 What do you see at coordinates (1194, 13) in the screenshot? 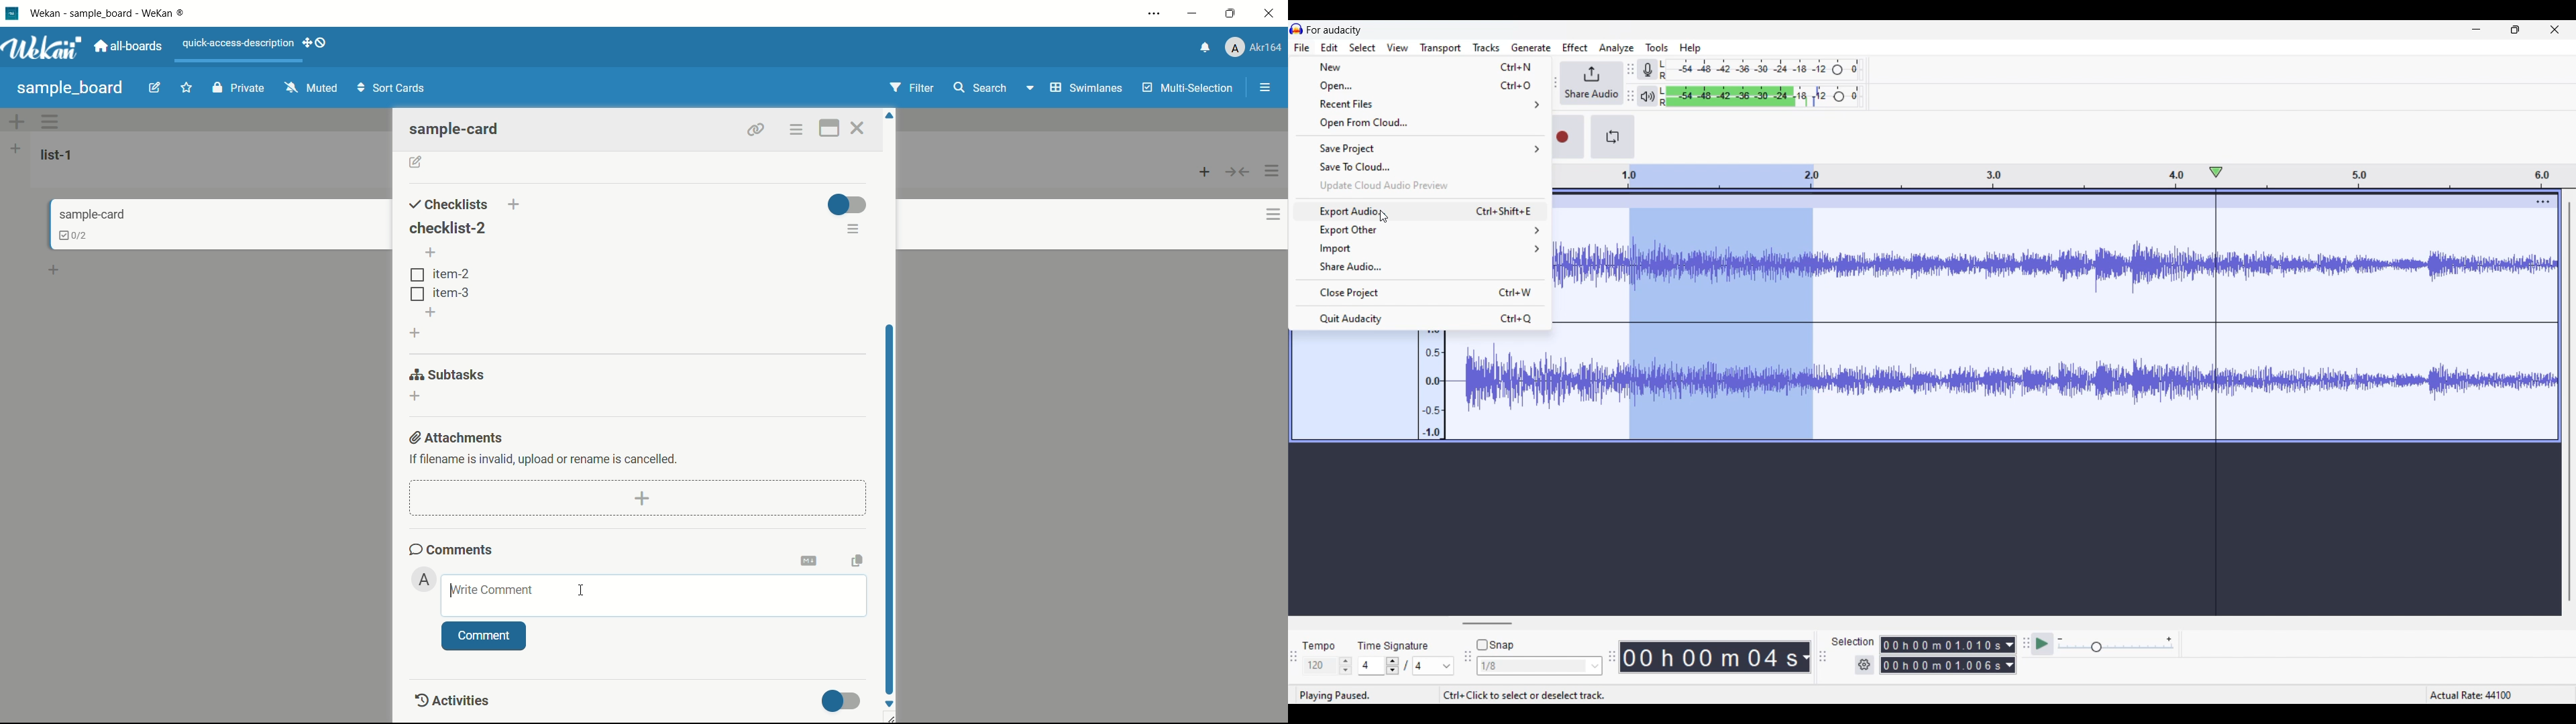
I see `minimize` at bounding box center [1194, 13].